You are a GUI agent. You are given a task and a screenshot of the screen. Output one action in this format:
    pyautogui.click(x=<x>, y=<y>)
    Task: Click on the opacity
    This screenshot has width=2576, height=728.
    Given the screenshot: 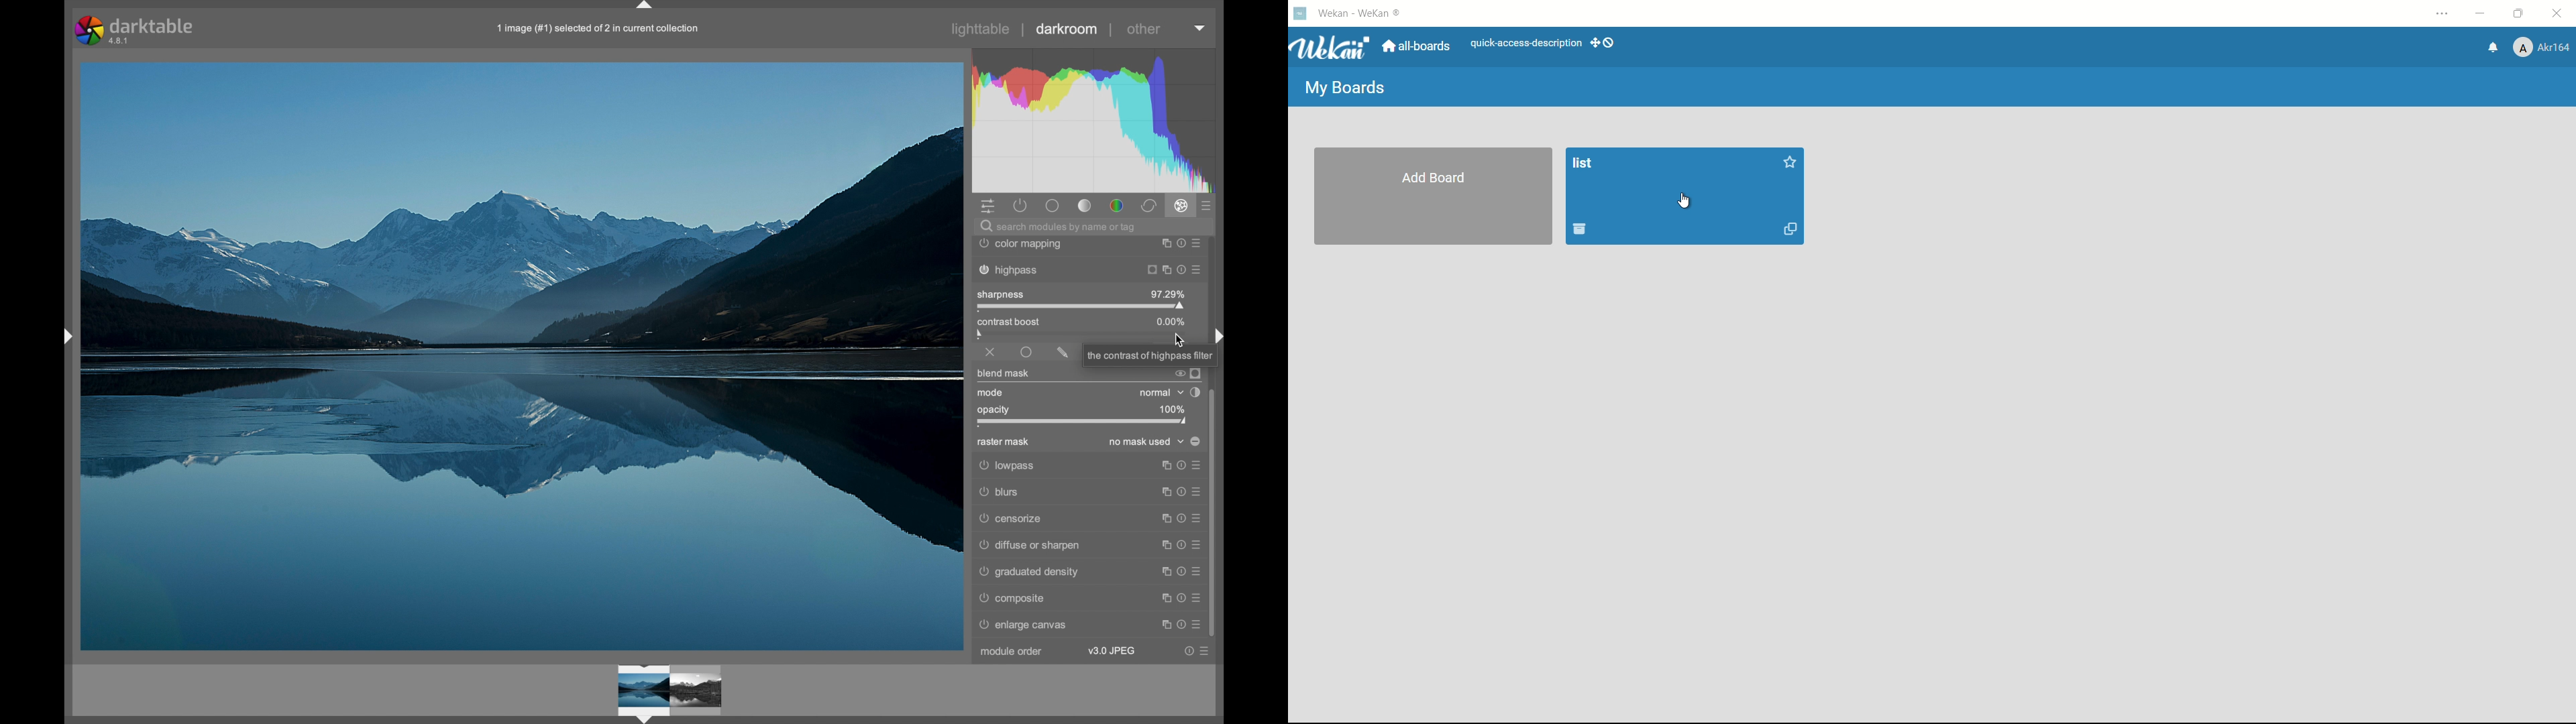 What is the action you would take?
    pyautogui.click(x=995, y=409)
    